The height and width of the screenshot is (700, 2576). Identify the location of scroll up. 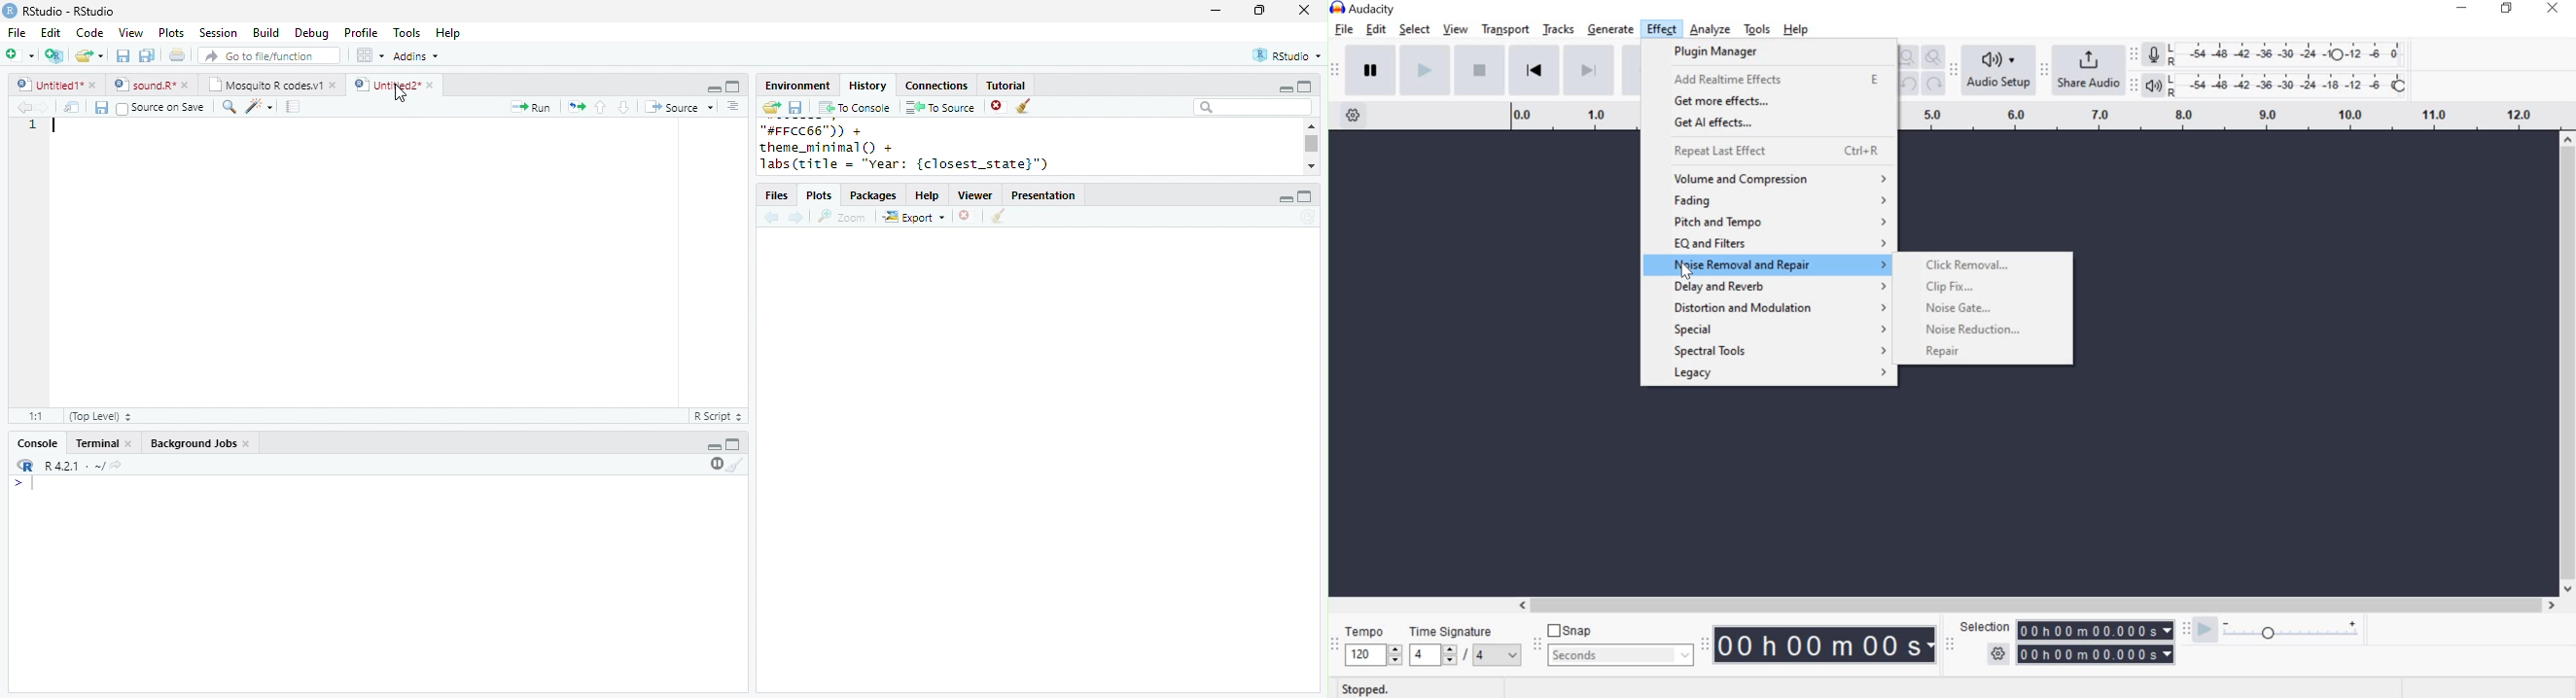
(1310, 125).